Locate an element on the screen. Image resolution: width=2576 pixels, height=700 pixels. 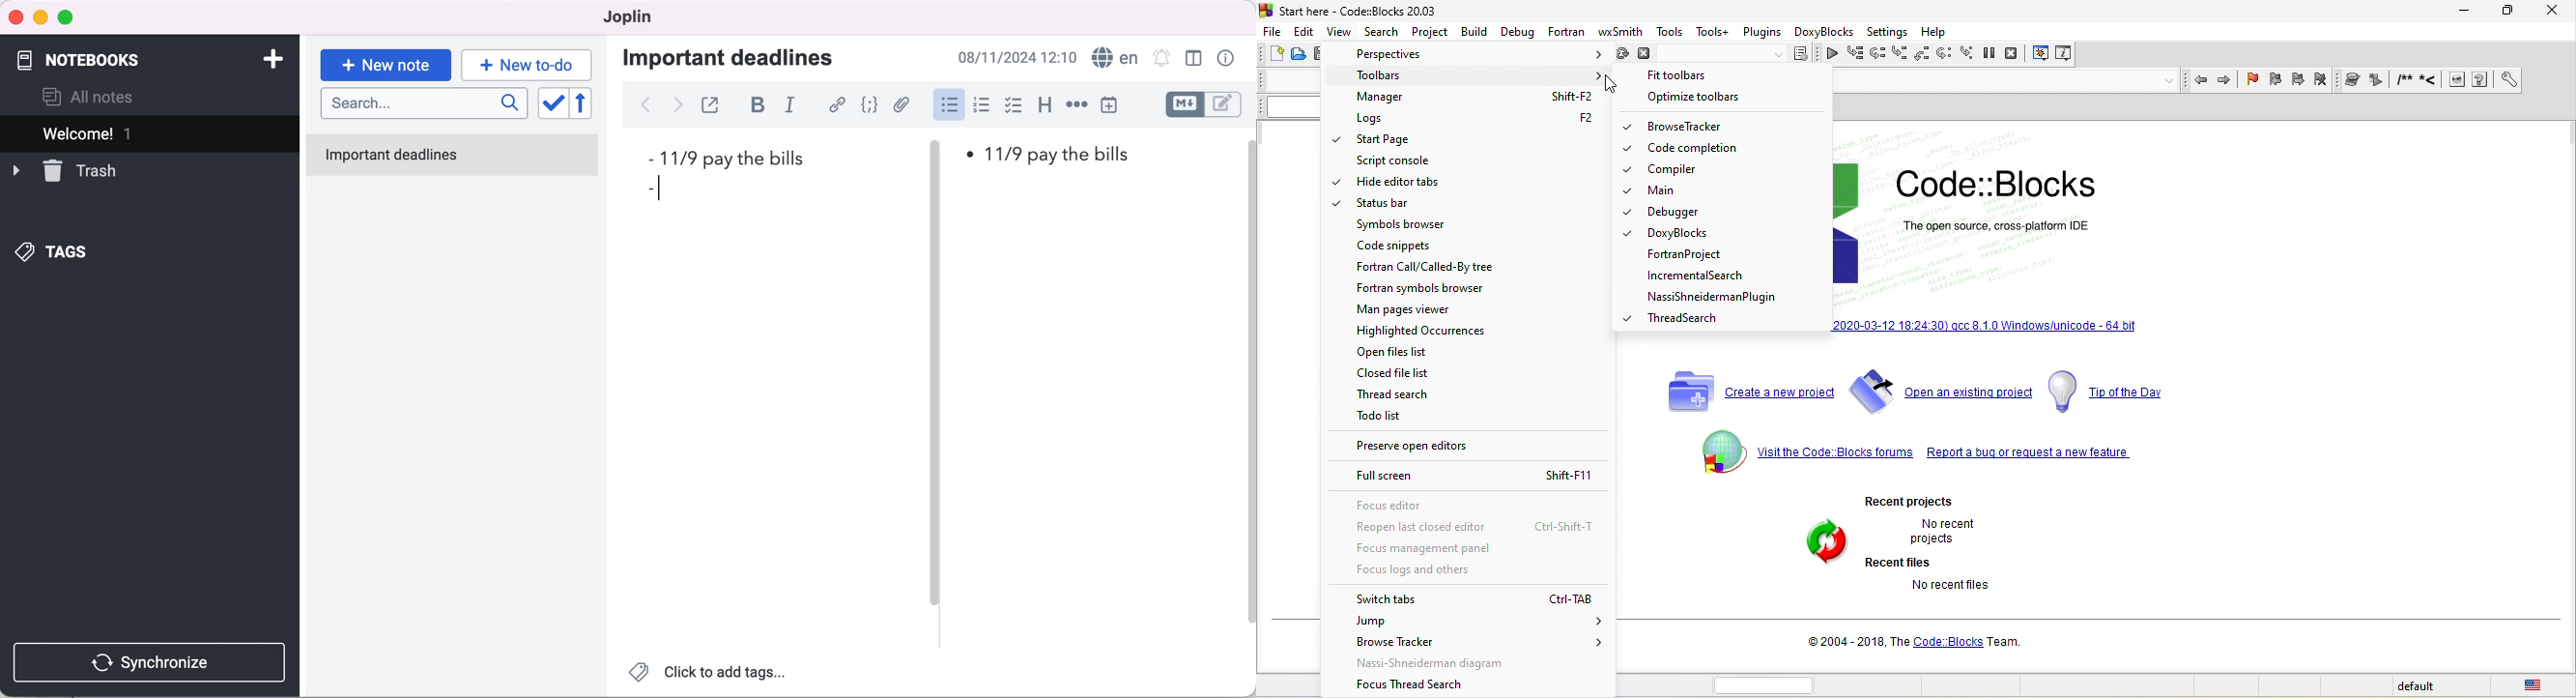
next instruction is located at coordinates (1943, 54).